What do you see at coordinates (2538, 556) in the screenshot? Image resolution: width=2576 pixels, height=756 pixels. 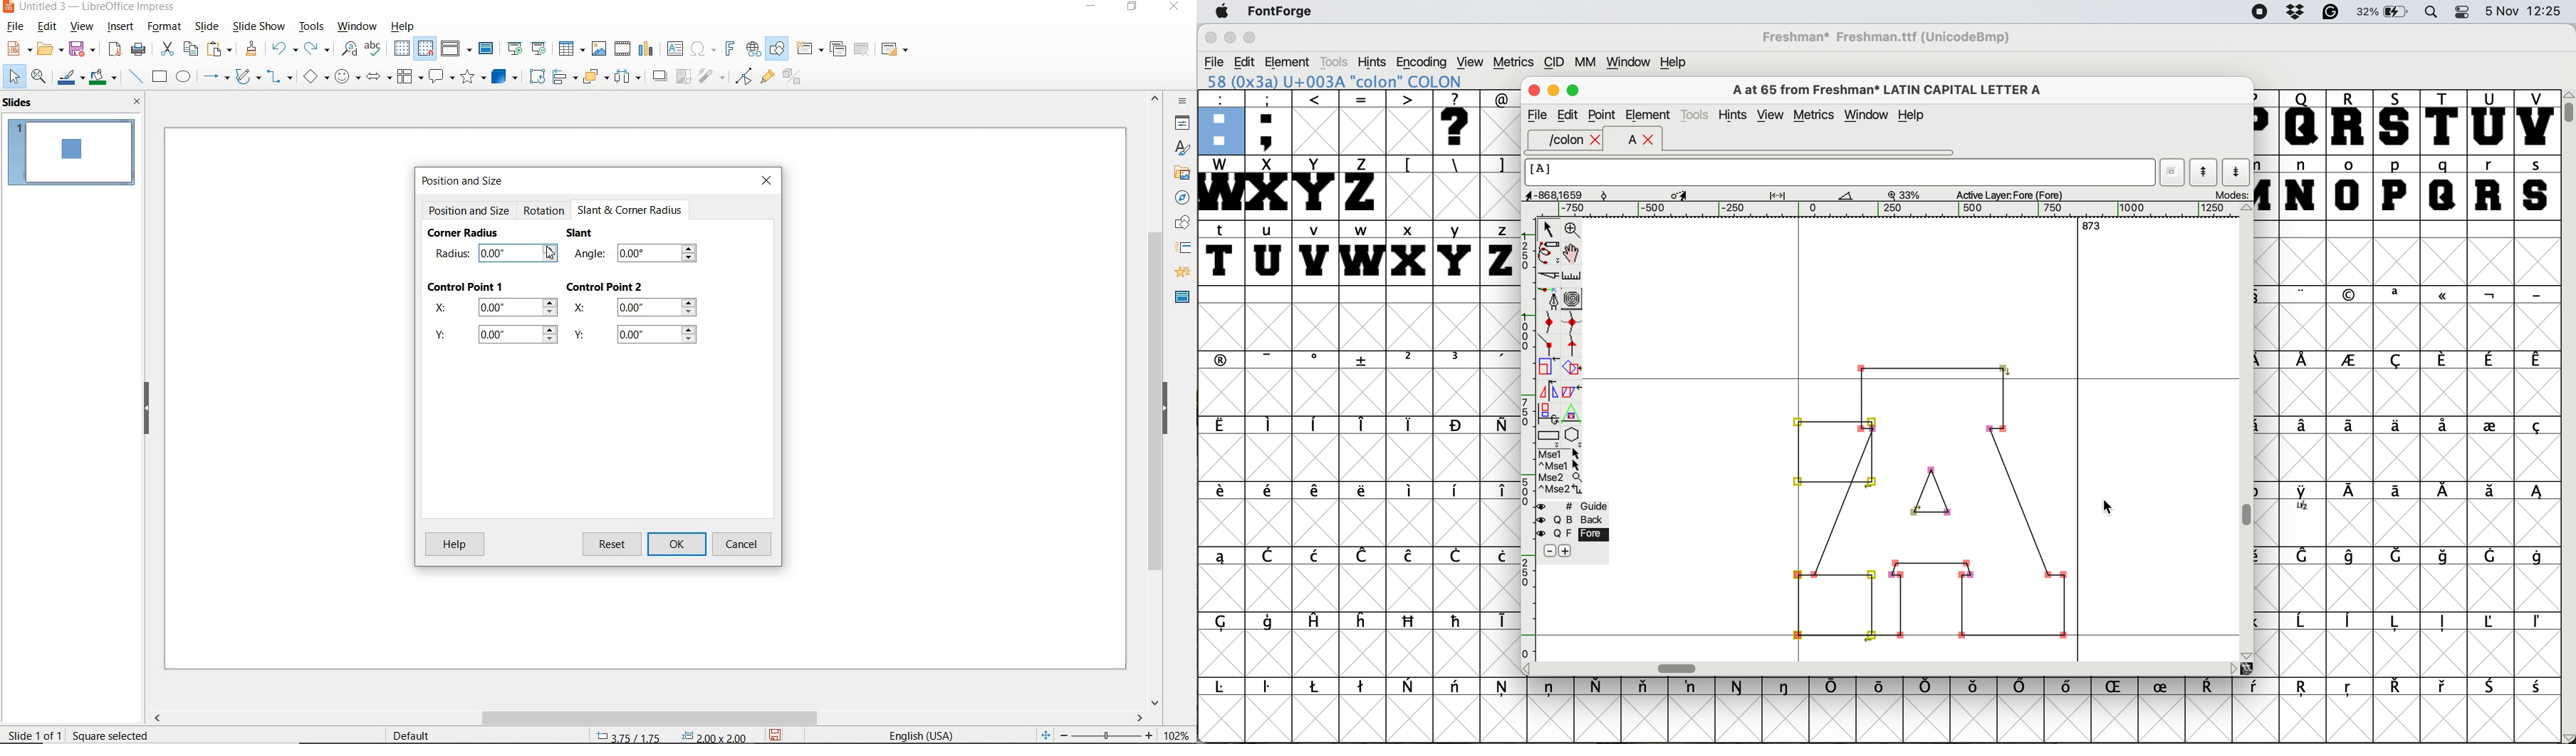 I see `symbol` at bounding box center [2538, 556].